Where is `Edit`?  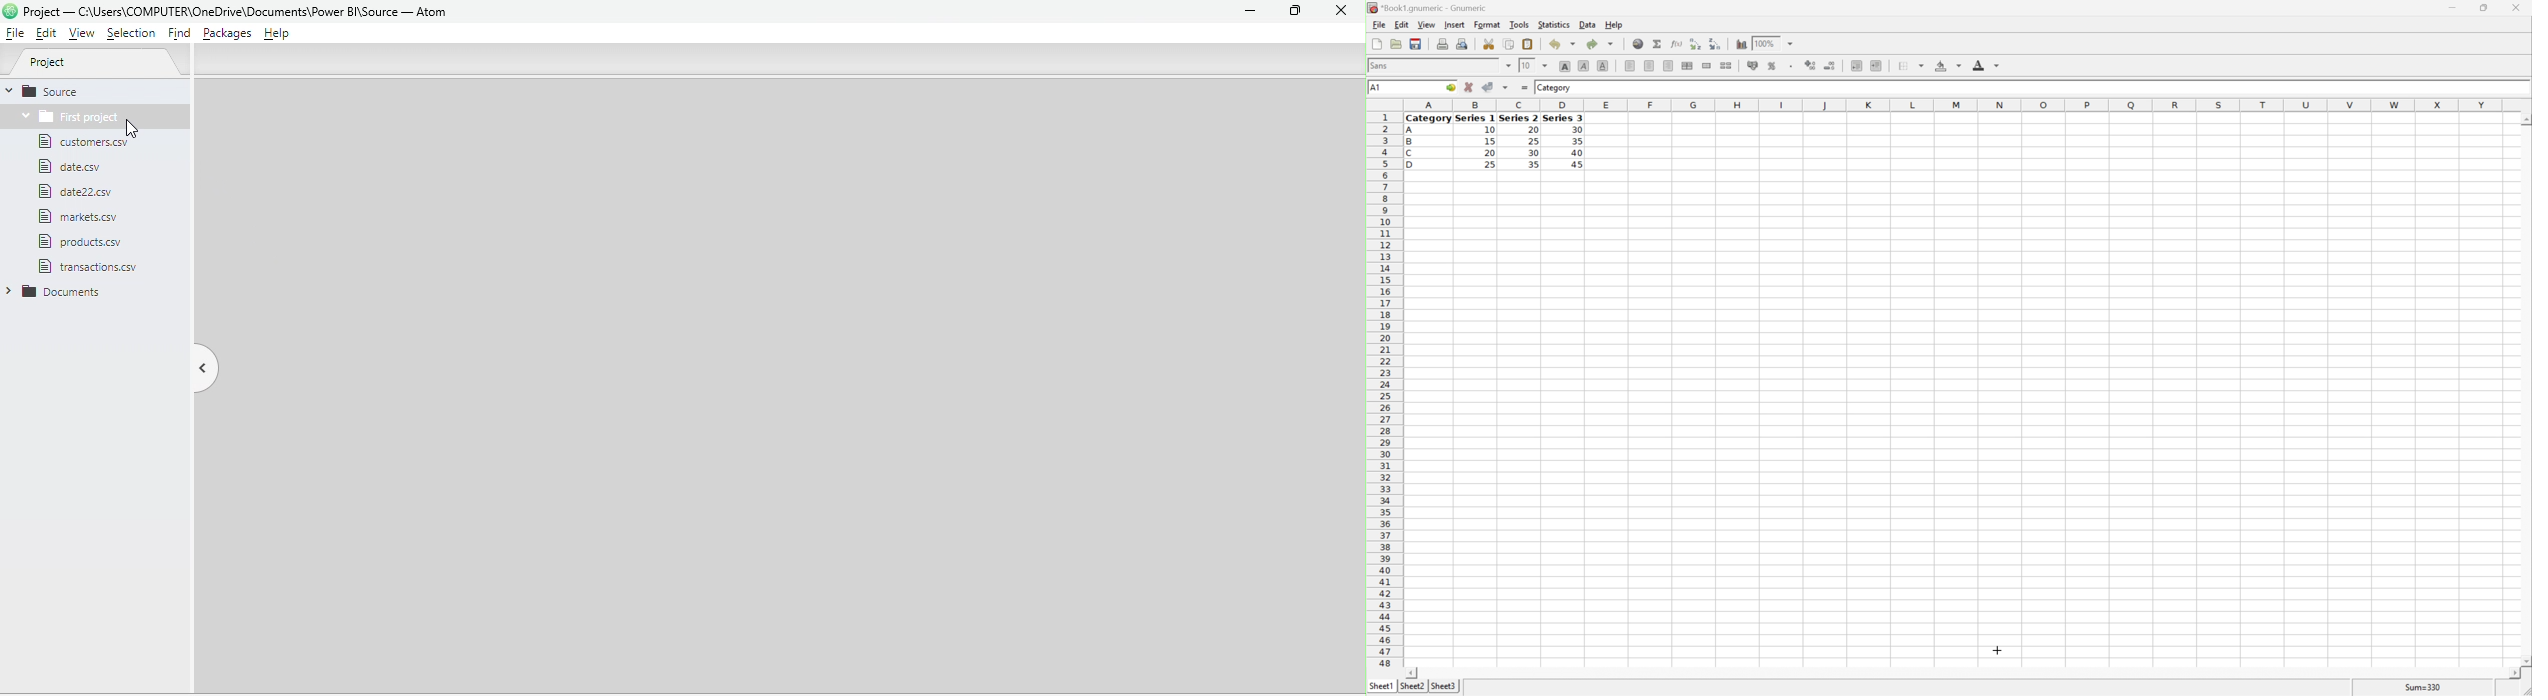
Edit is located at coordinates (49, 35).